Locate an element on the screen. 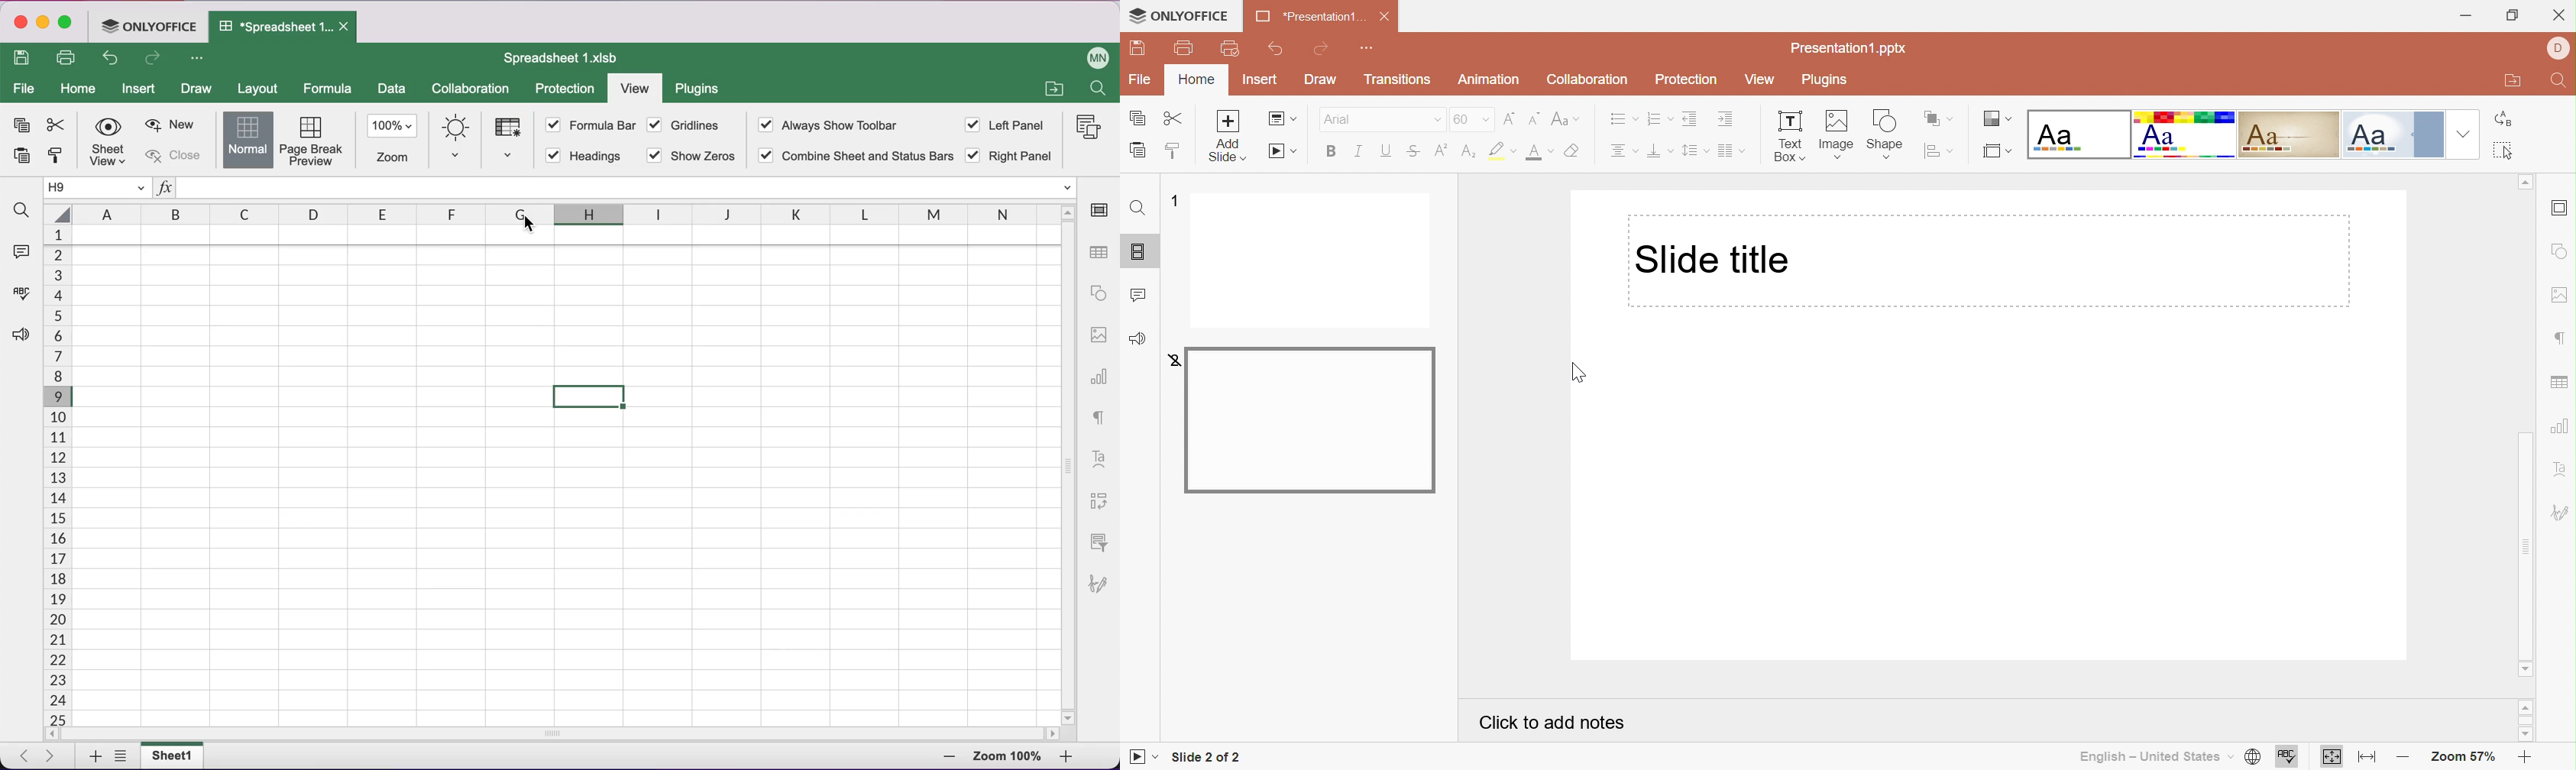 This screenshot has height=784, width=2576. Plugins is located at coordinates (1823, 79).